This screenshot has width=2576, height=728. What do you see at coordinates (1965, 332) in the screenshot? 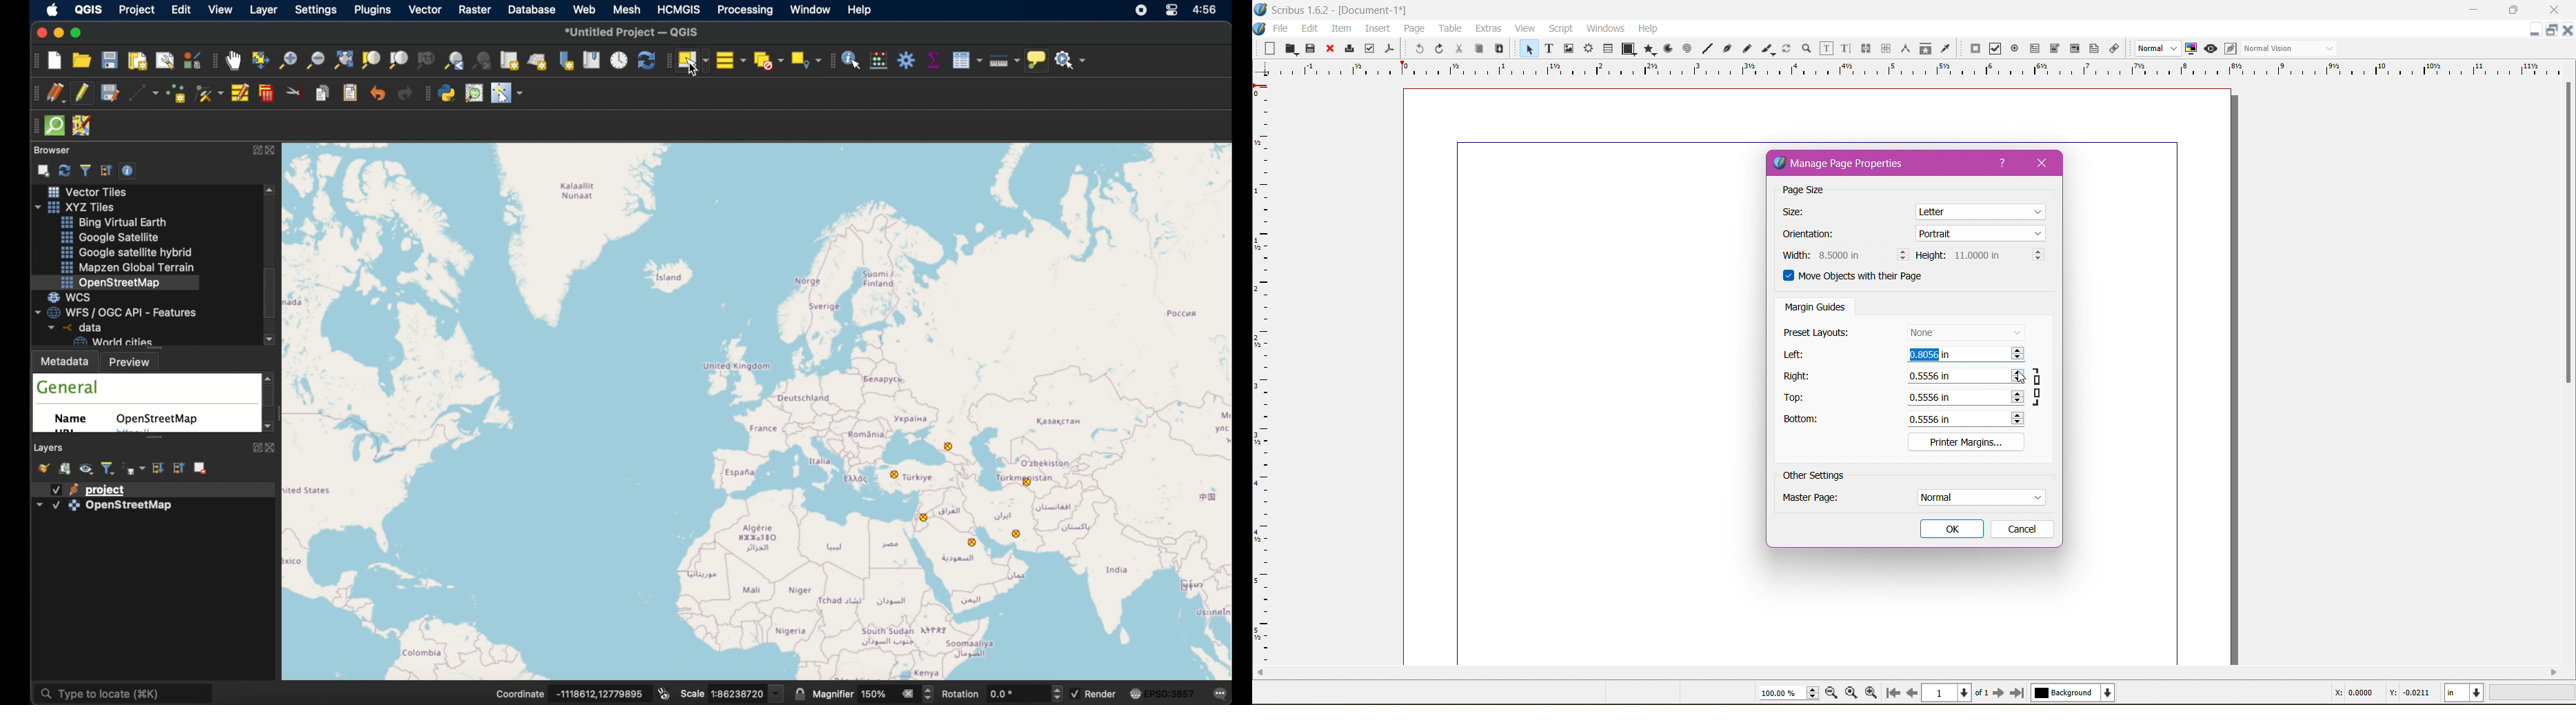
I see `Set Preset Layouts` at bounding box center [1965, 332].